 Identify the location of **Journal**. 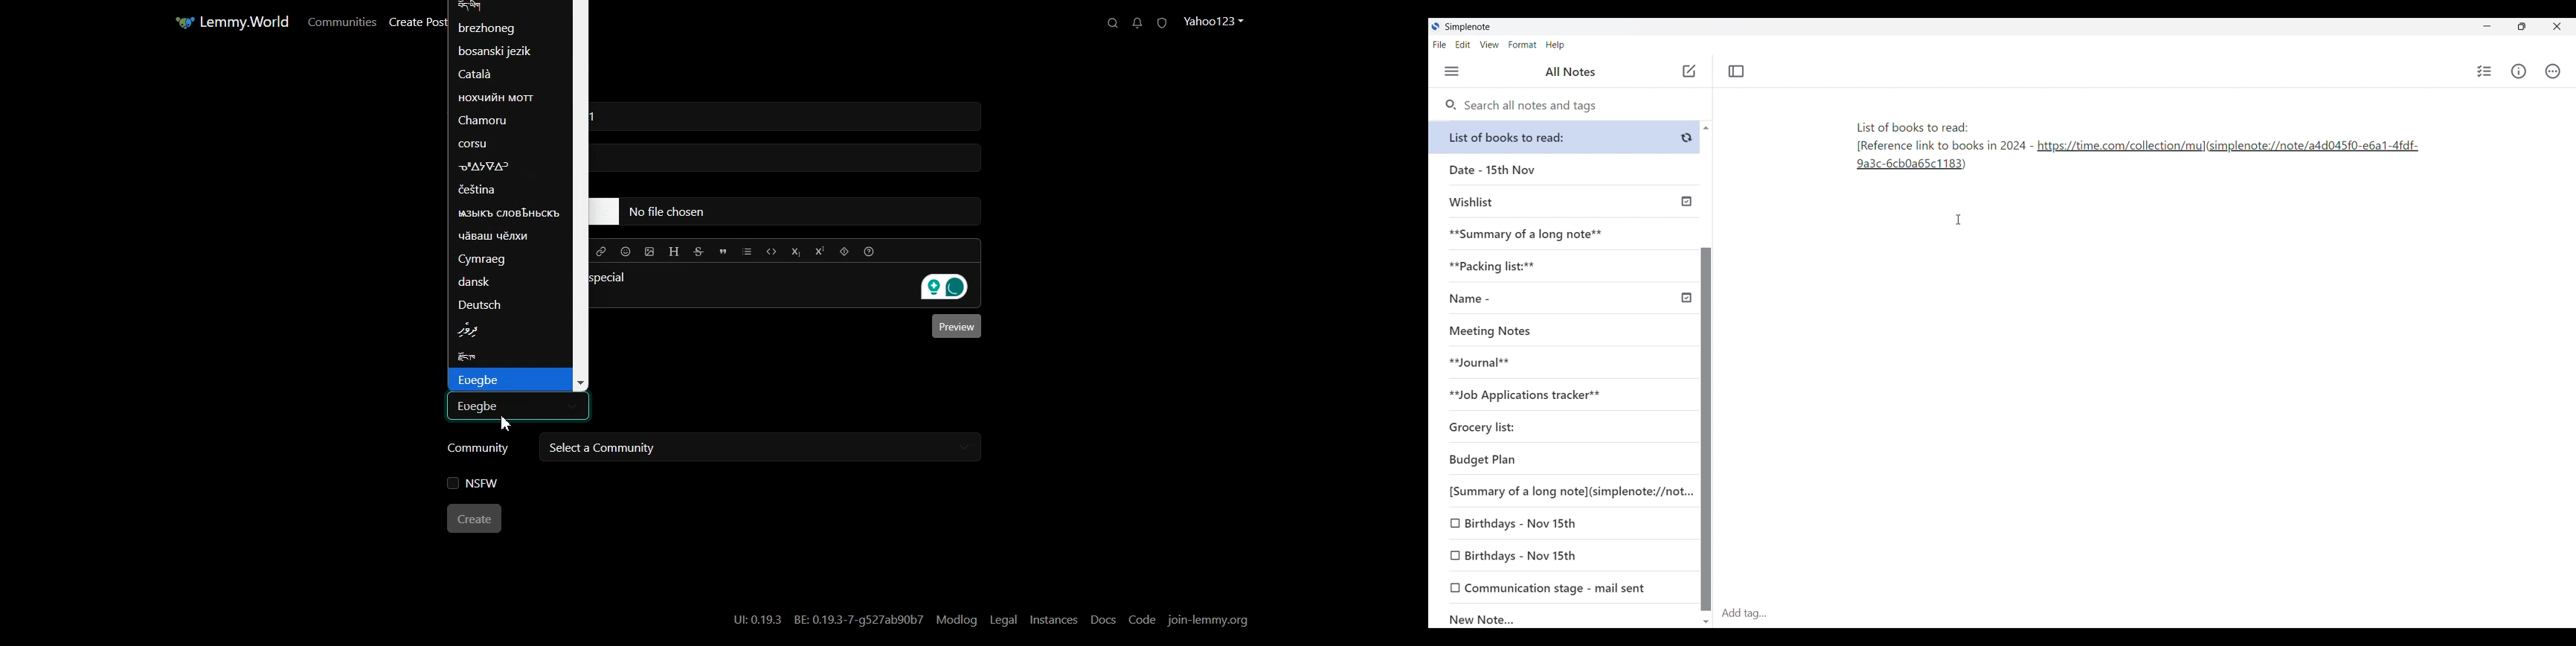
(1560, 363).